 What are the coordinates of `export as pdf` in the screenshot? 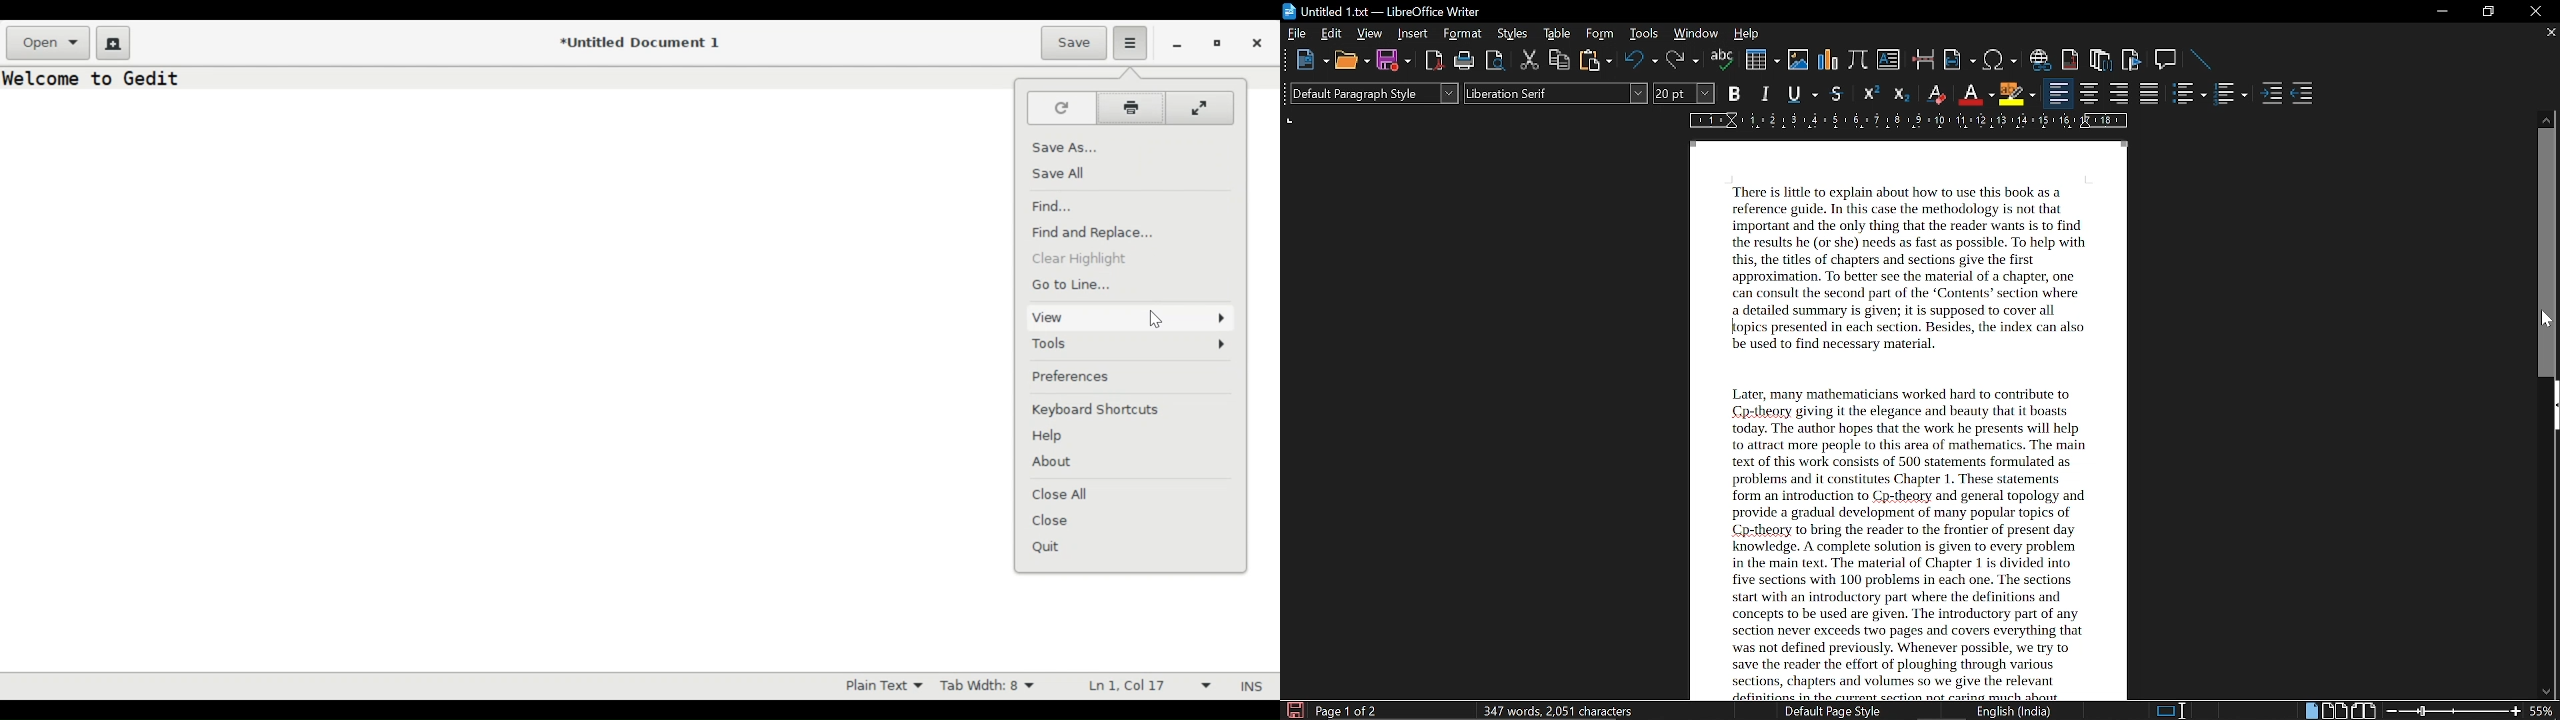 It's located at (1430, 62).